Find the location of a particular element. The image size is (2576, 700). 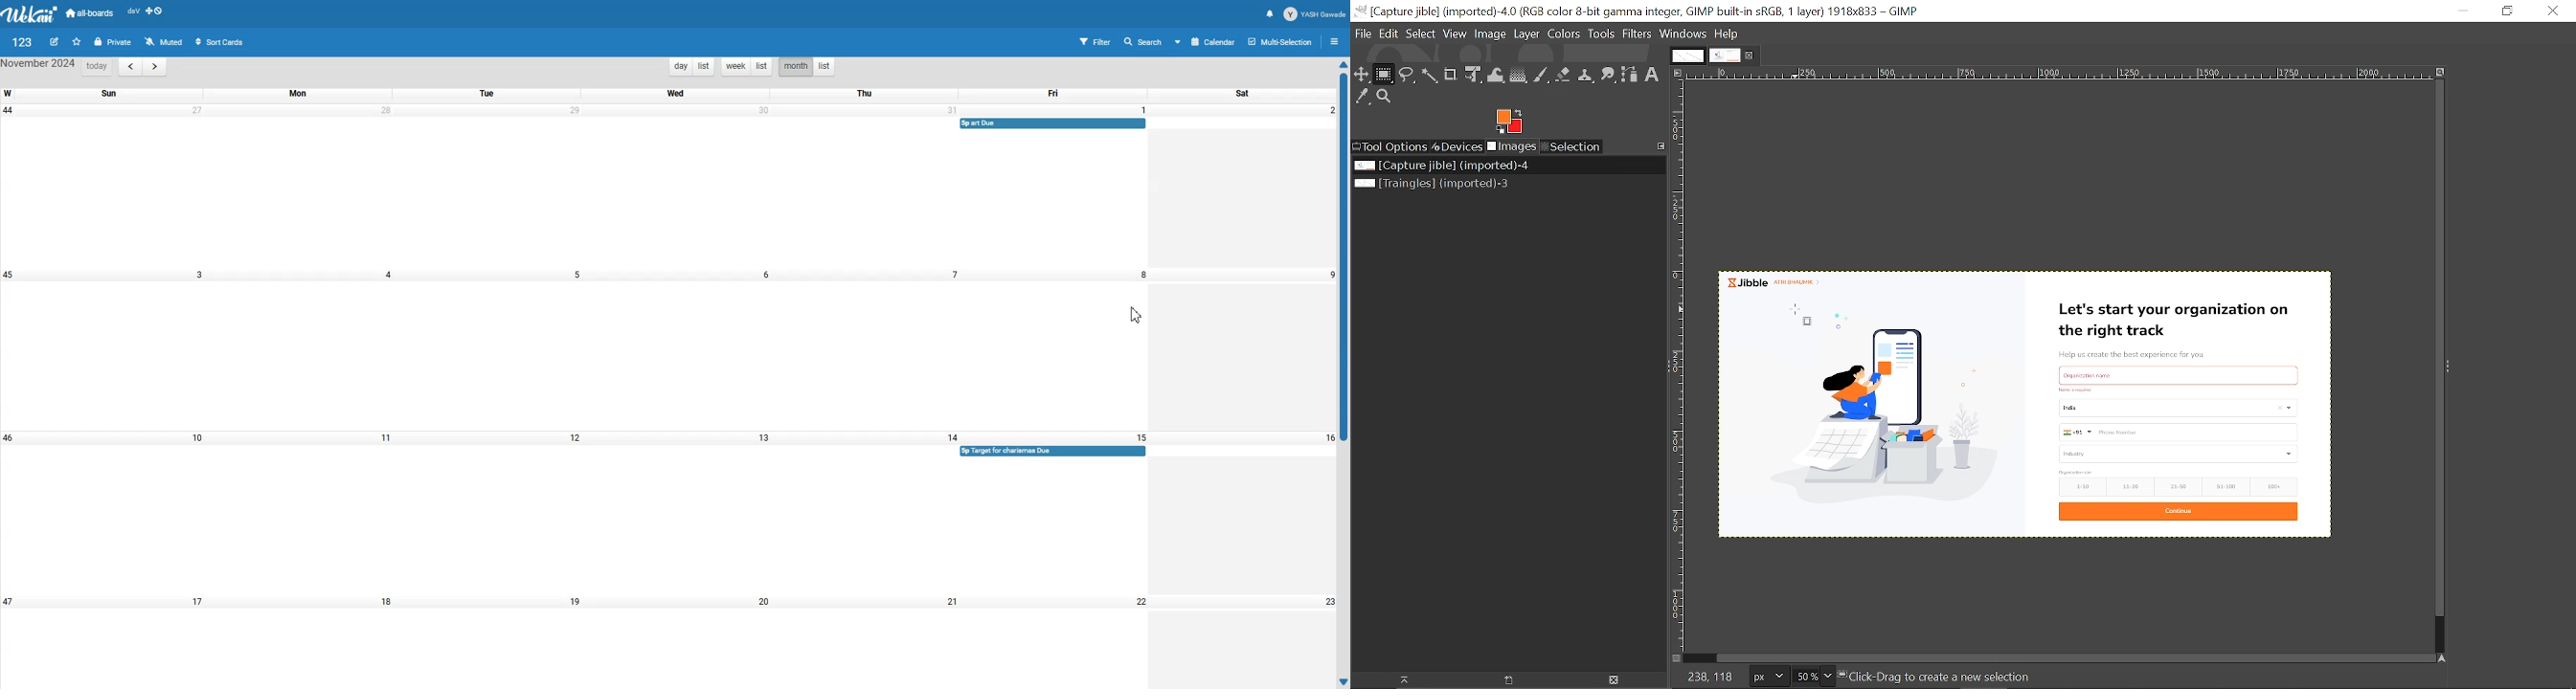

wrap text is located at coordinates (1495, 73).